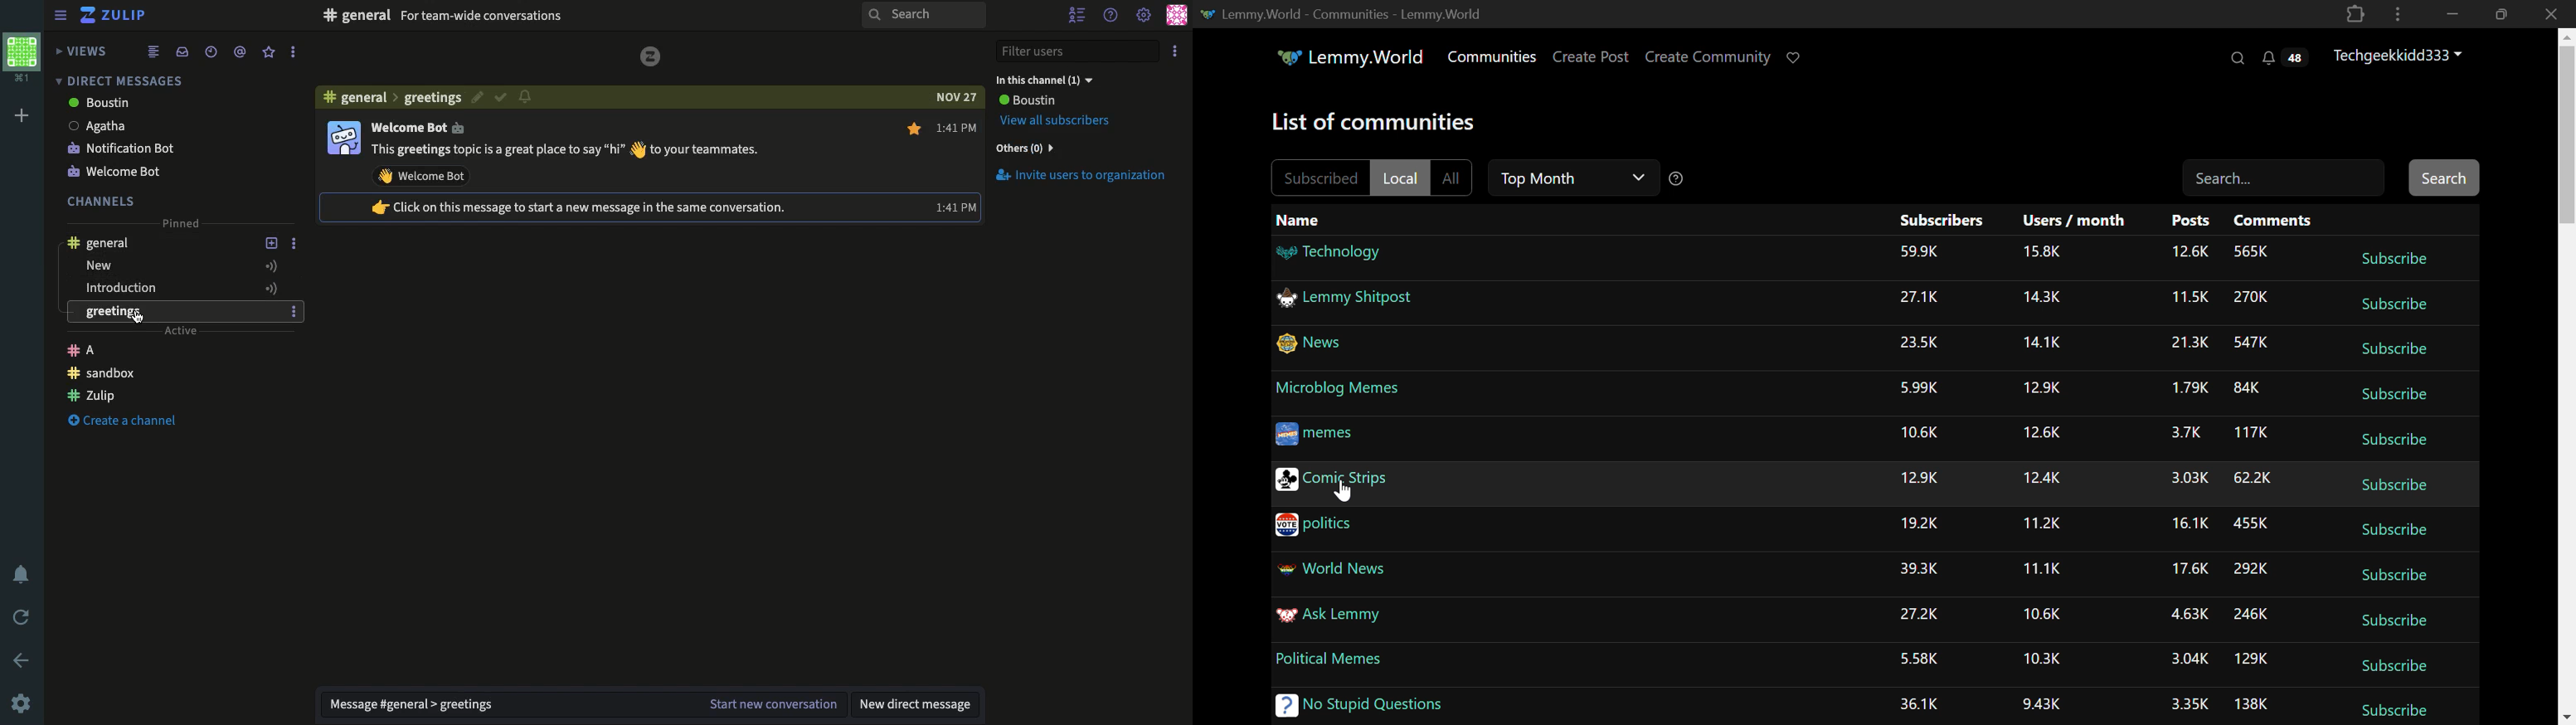 Image resolution: width=2576 pixels, height=728 pixels. What do you see at coordinates (1143, 17) in the screenshot?
I see `Settings ` at bounding box center [1143, 17].